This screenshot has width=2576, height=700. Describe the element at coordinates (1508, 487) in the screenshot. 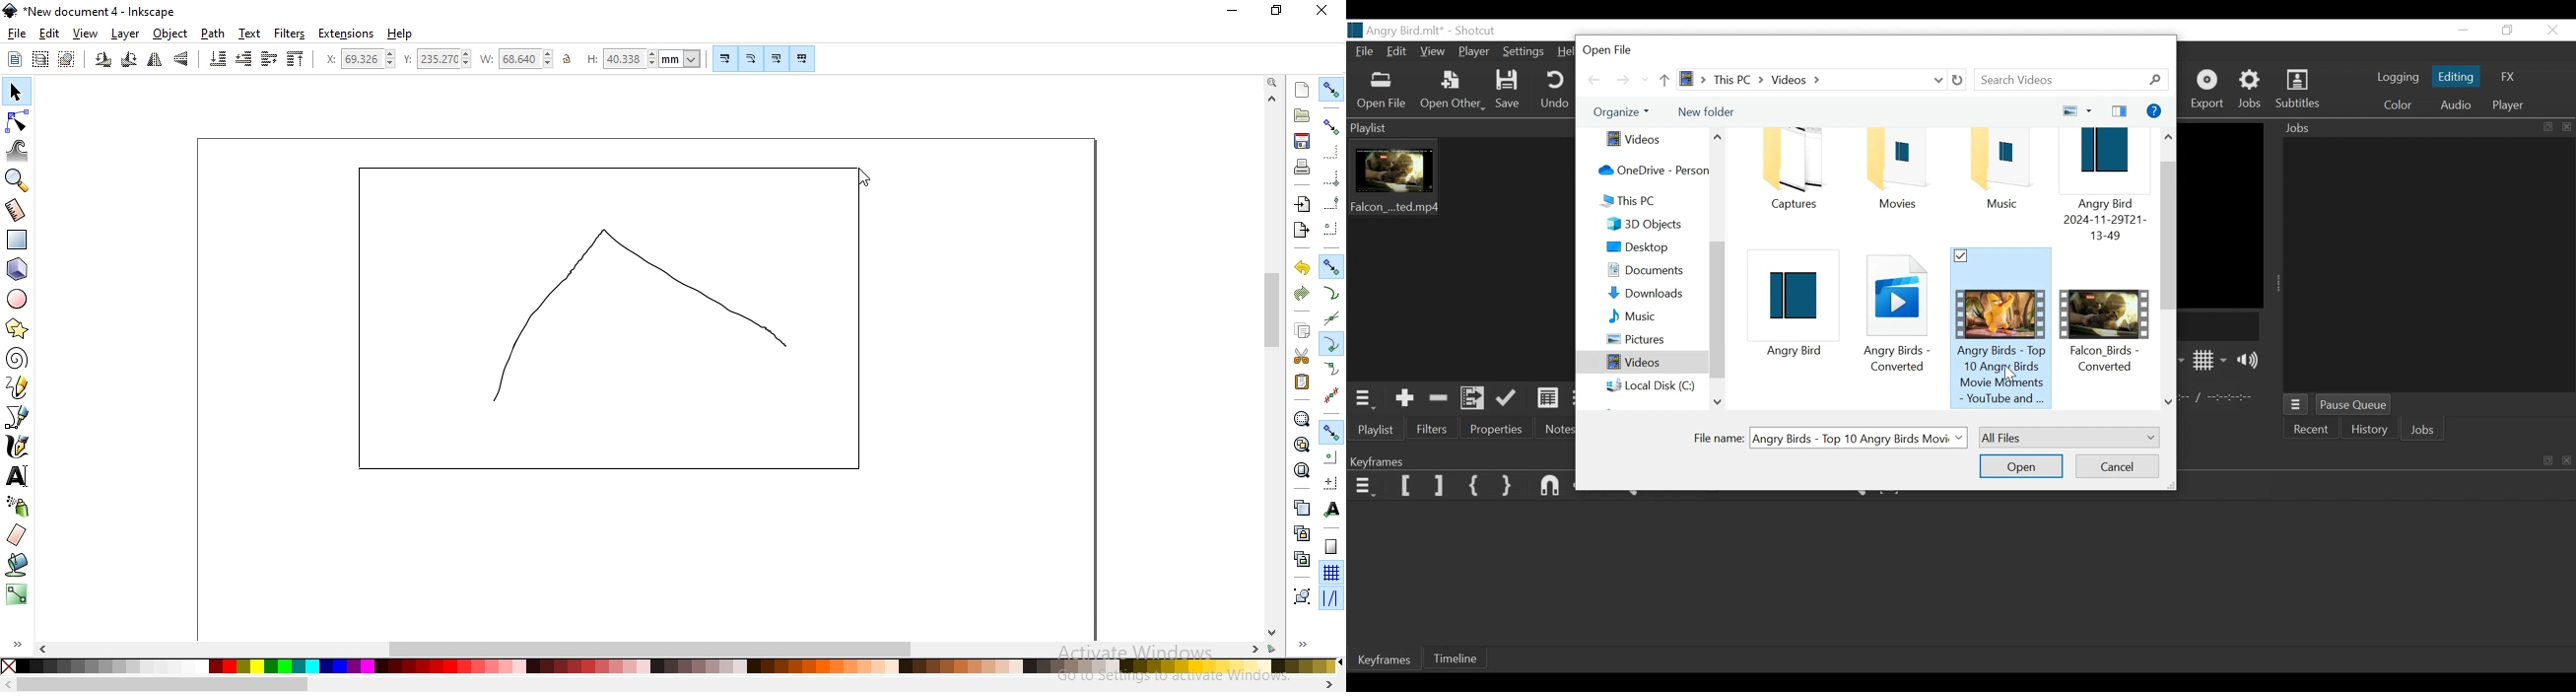

I see `Set Second Simple Keyframe` at that location.